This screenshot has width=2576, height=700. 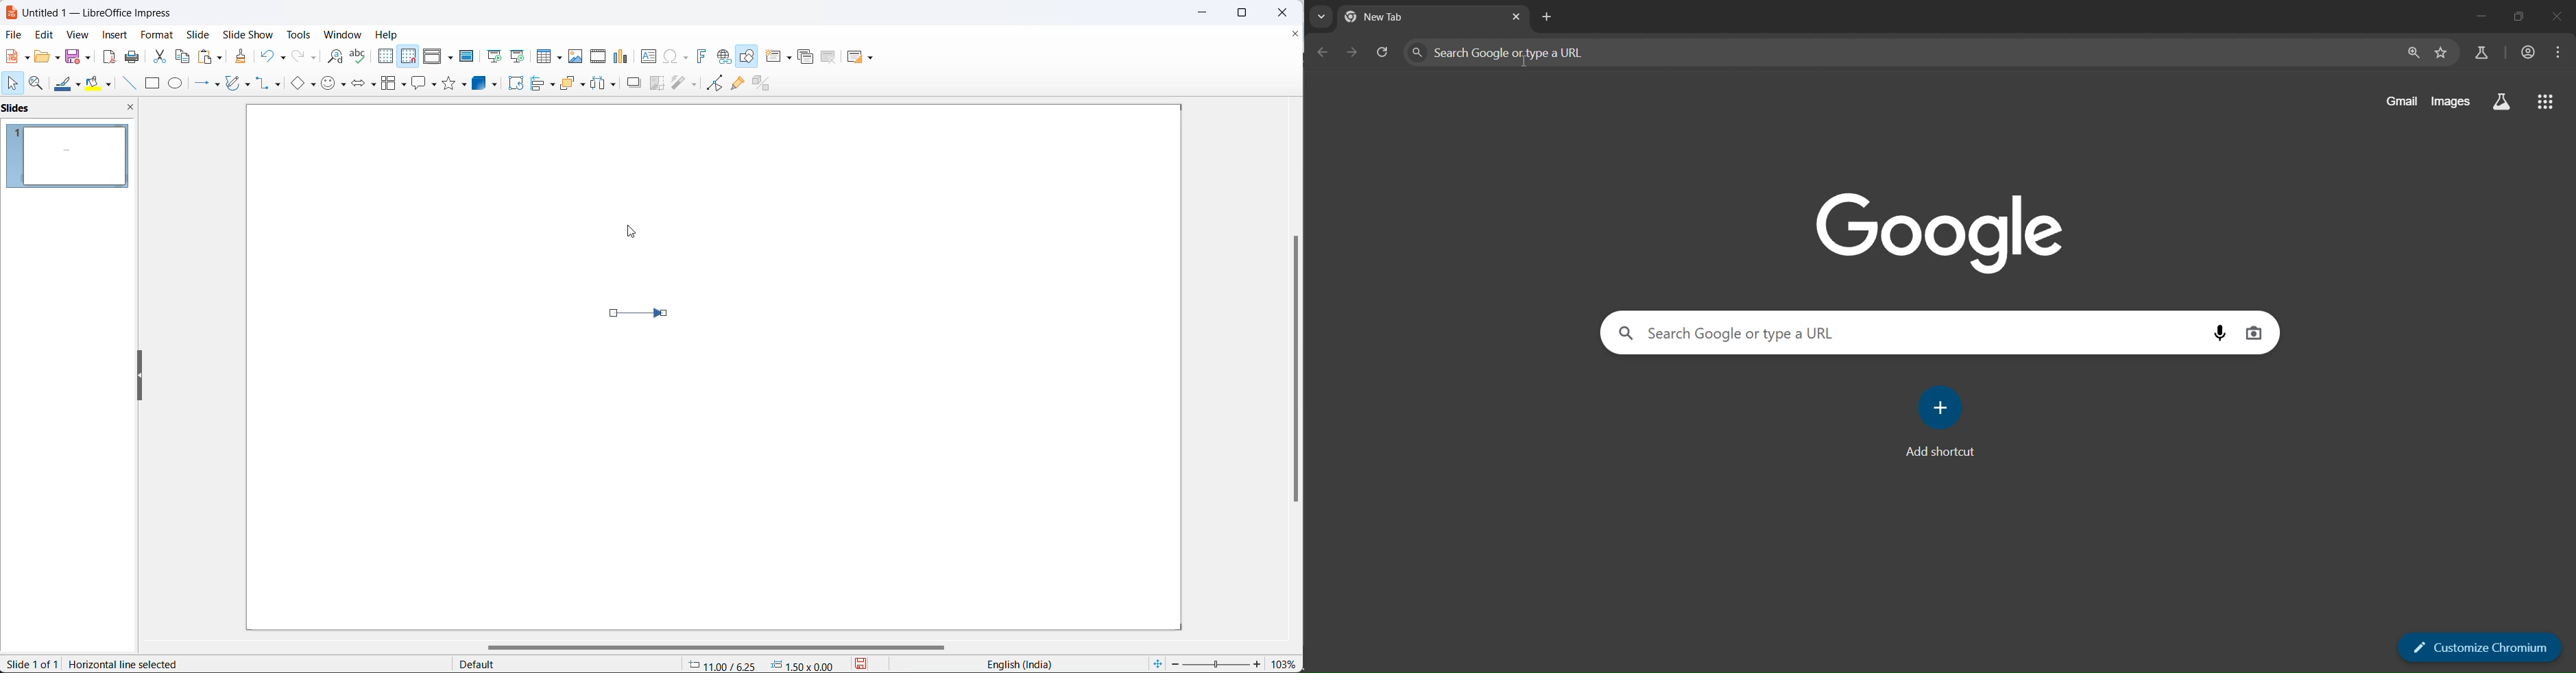 What do you see at coordinates (491, 56) in the screenshot?
I see `start from first slide` at bounding box center [491, 56].